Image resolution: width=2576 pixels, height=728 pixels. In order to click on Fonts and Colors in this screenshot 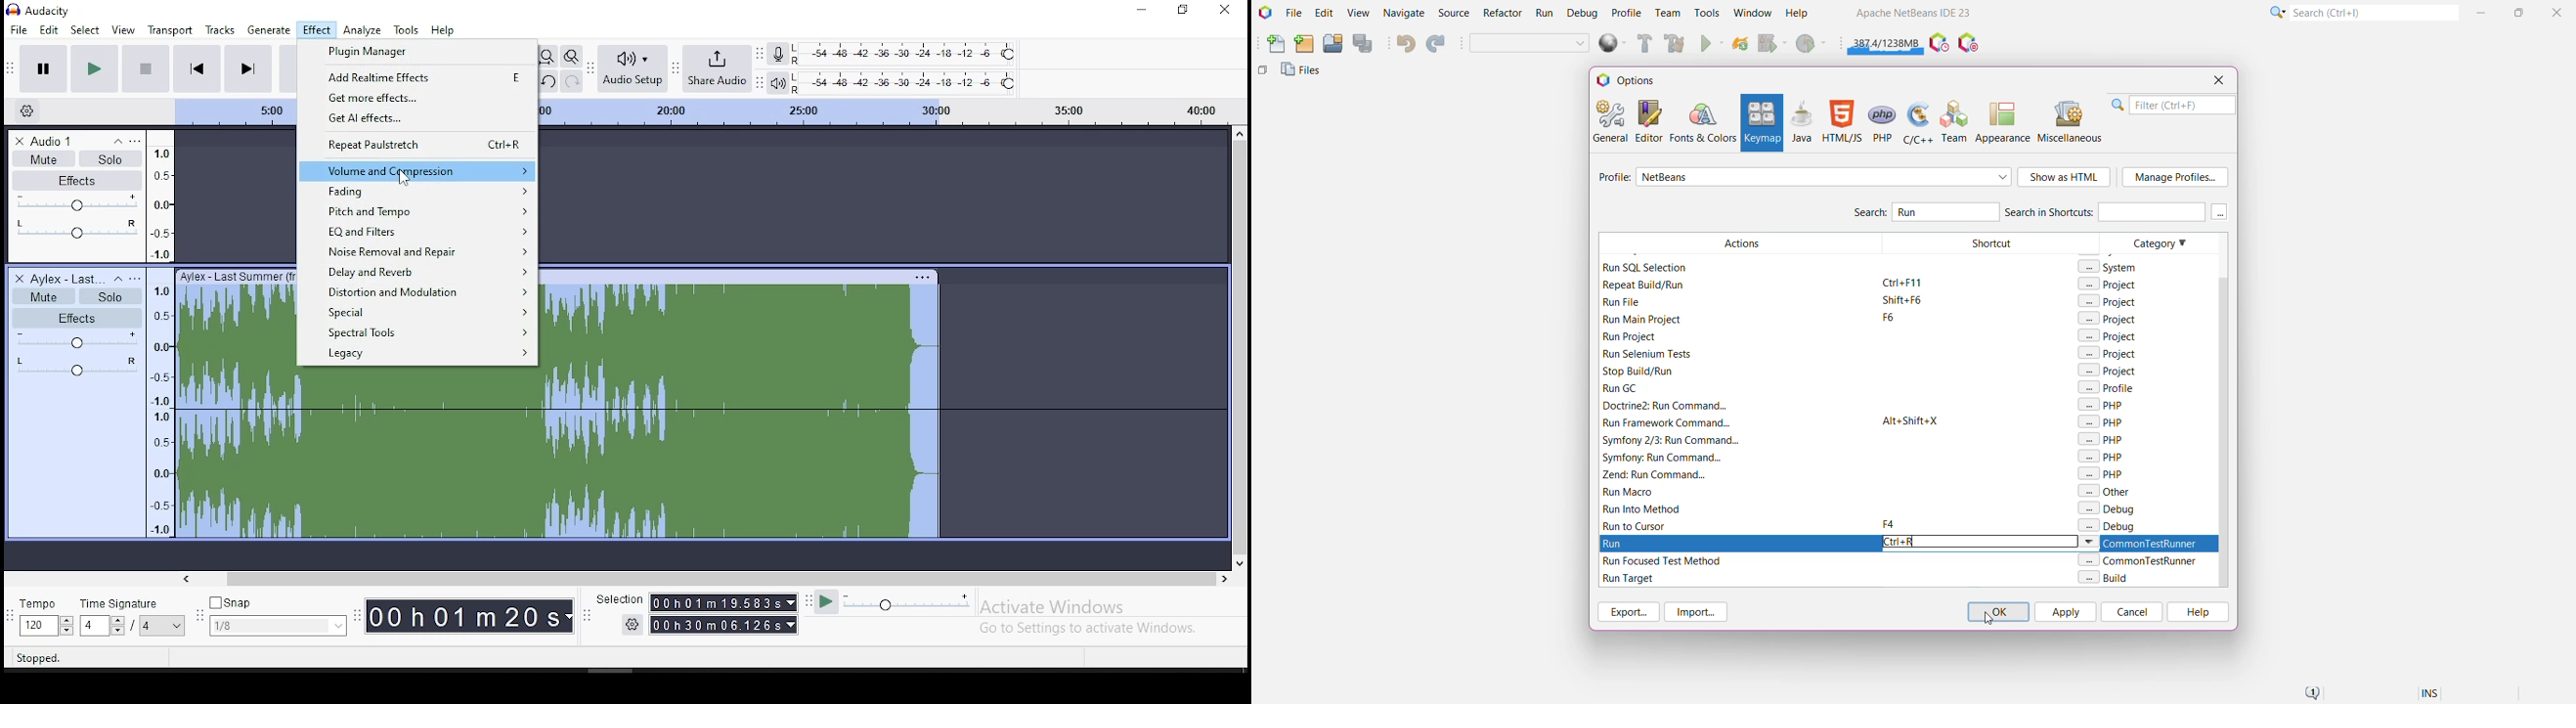, I will do `click(1703, 121)`.